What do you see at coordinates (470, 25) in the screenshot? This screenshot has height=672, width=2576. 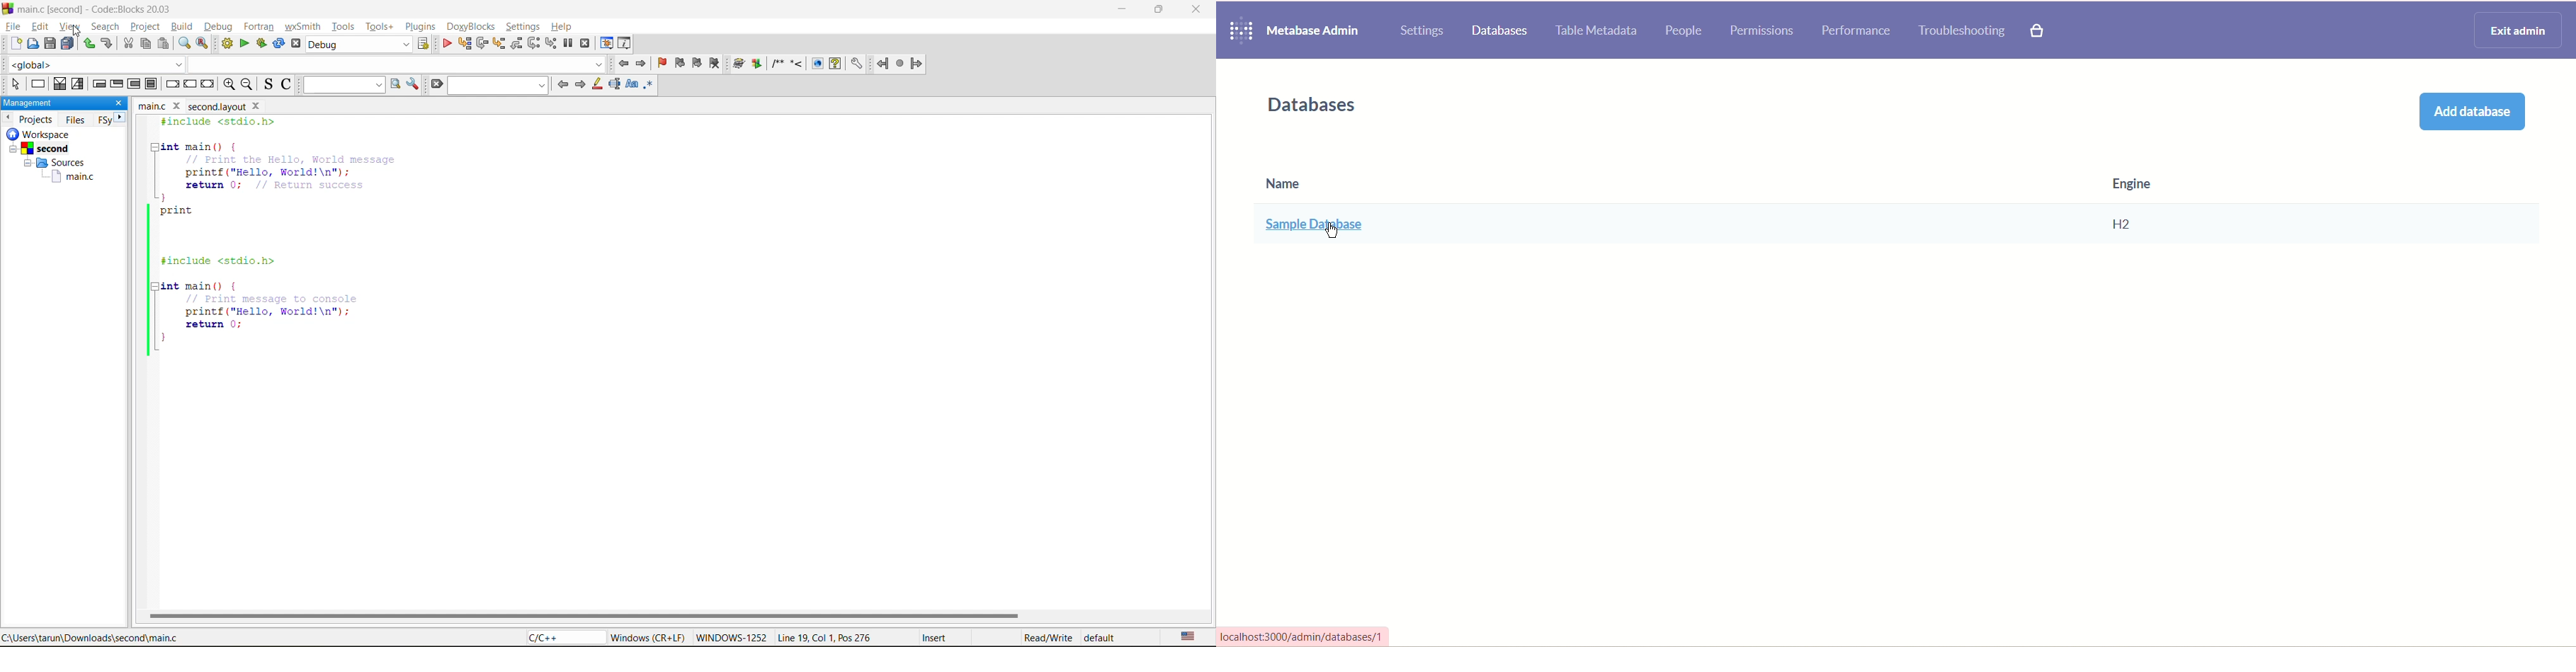 I see `doxyblocks` at bounding box center [470, 25].